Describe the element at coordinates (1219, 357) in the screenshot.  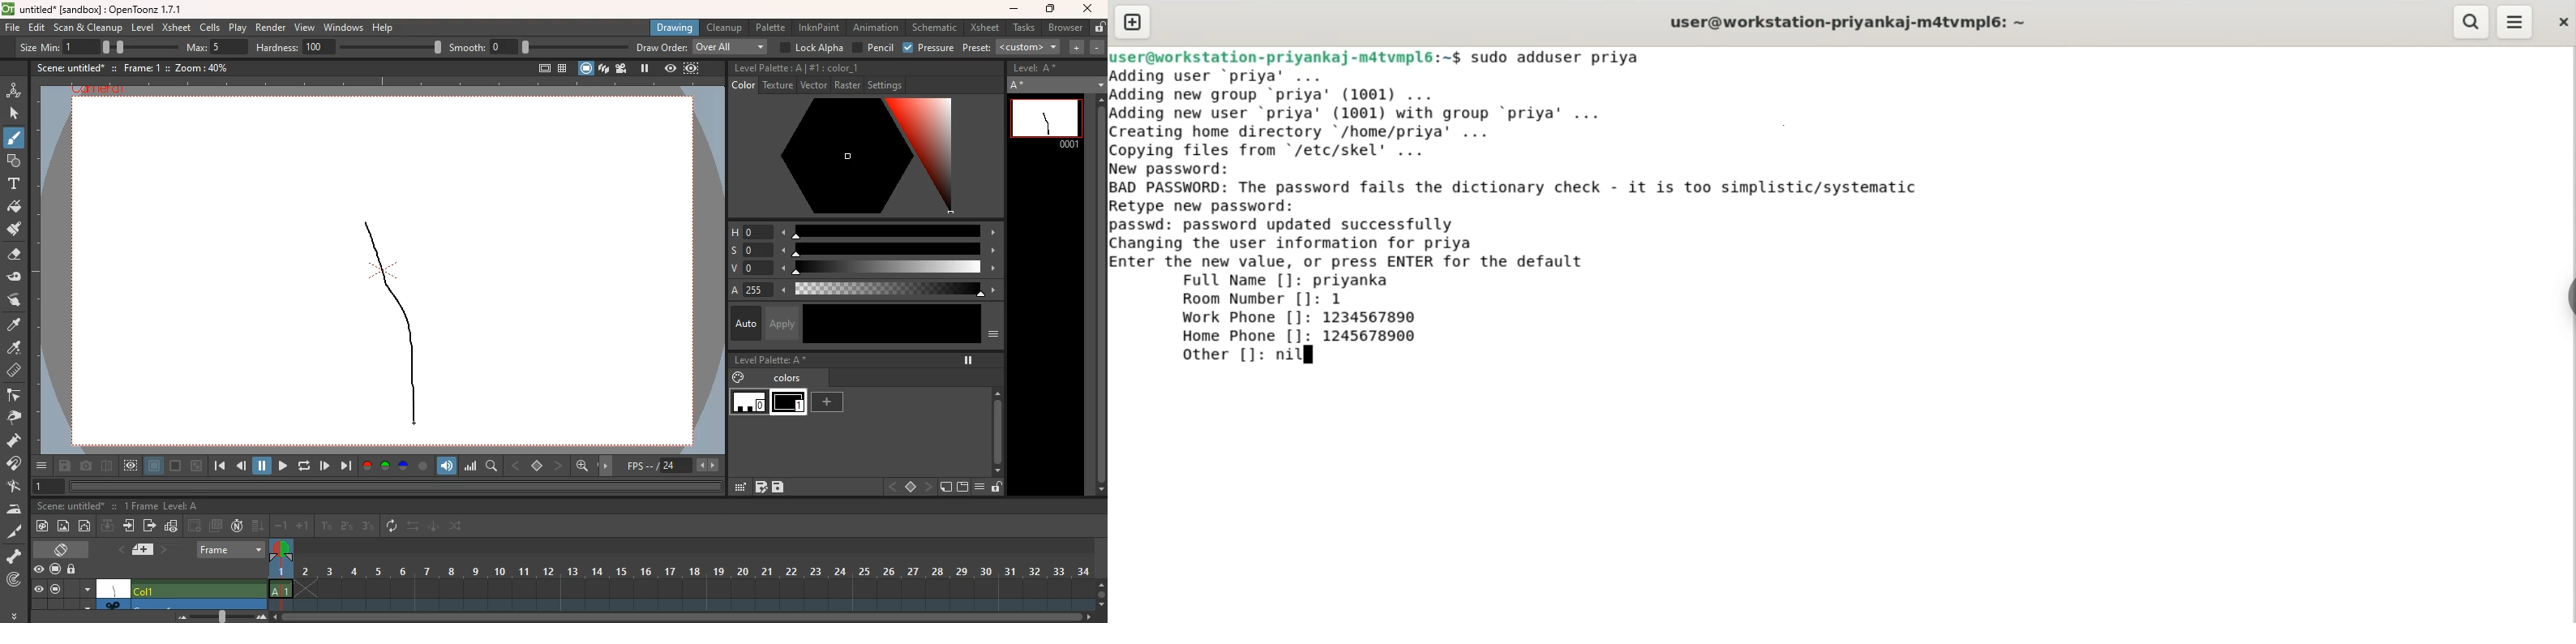
I see `other []:` at that location.